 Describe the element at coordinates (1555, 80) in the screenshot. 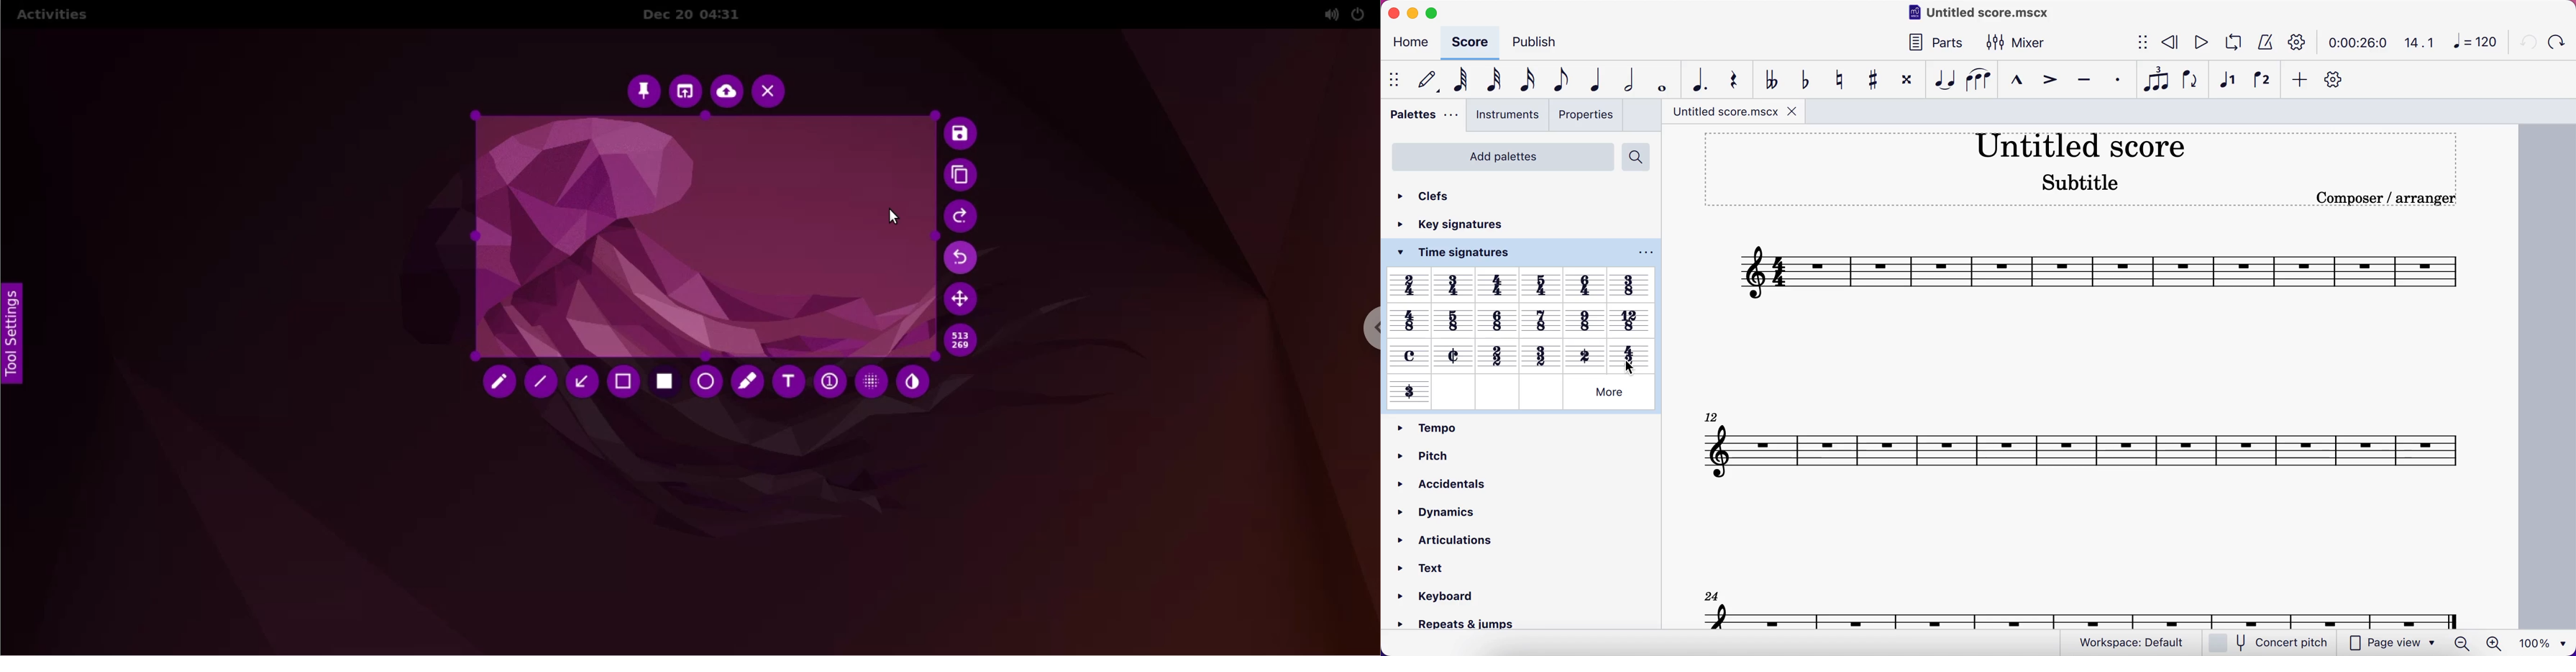

I see `eight note` at that location.